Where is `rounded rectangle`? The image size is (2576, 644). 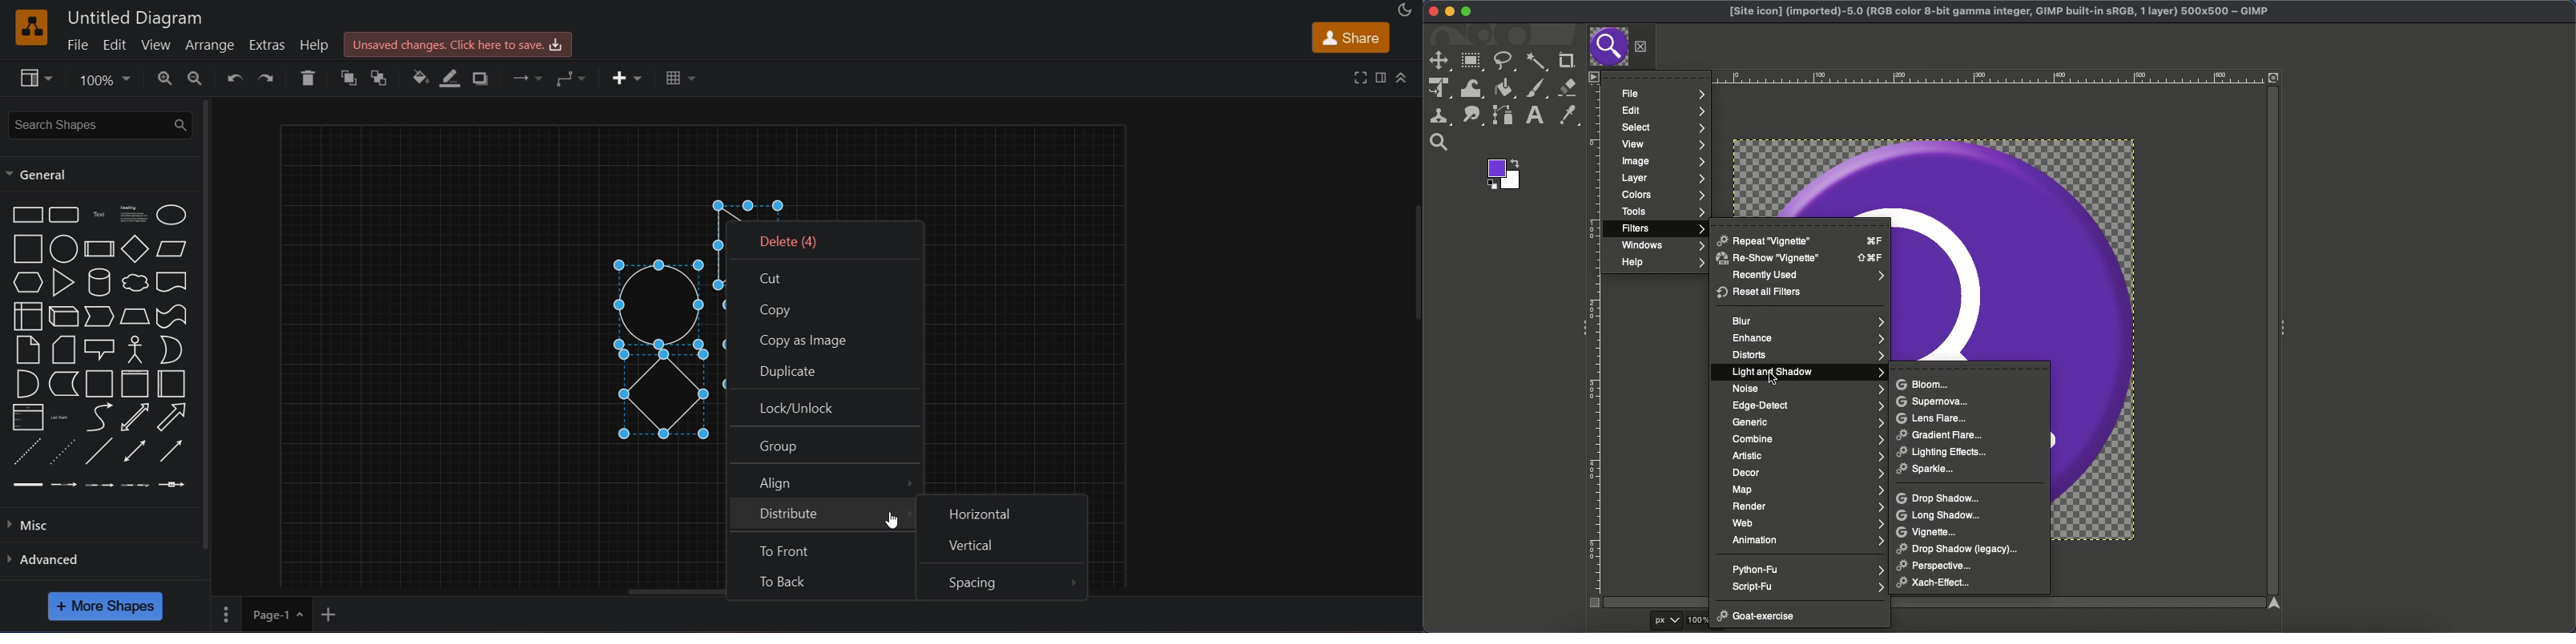
rounded rectangle is located at coordinates (65, 216).